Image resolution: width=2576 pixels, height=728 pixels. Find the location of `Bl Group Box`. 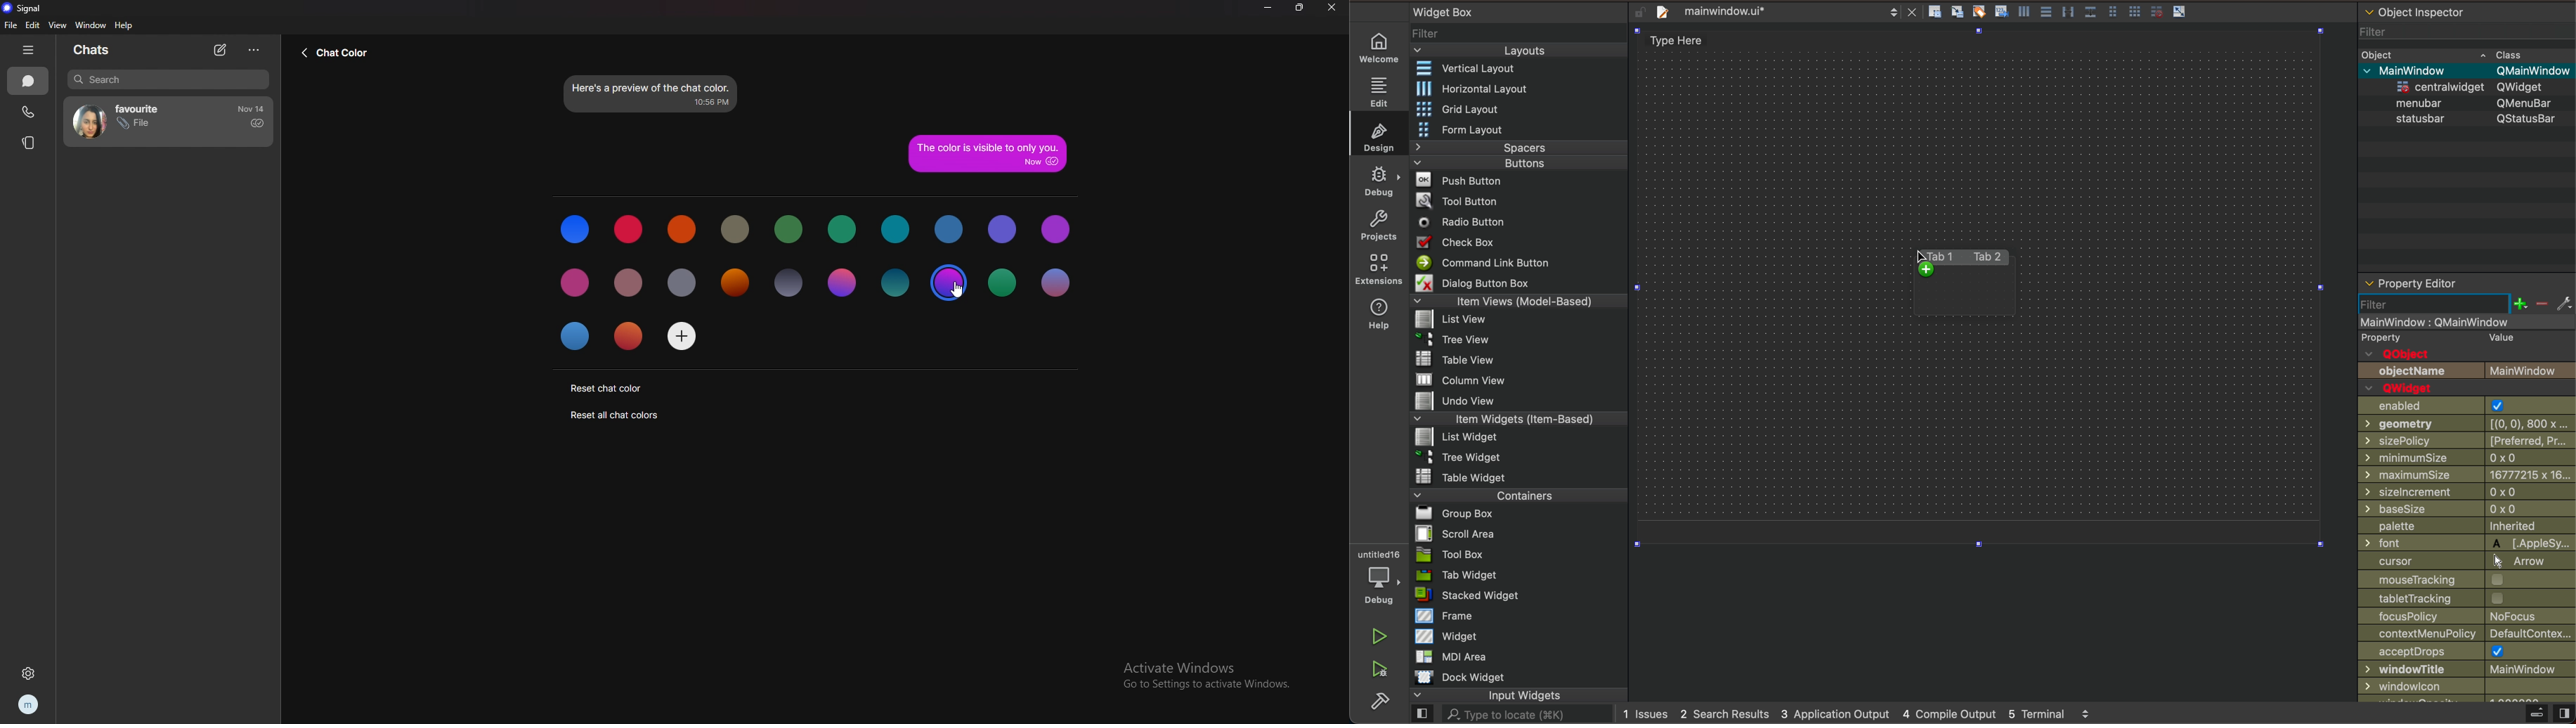

Bl Group Box is located at coordinates (1455, 511).